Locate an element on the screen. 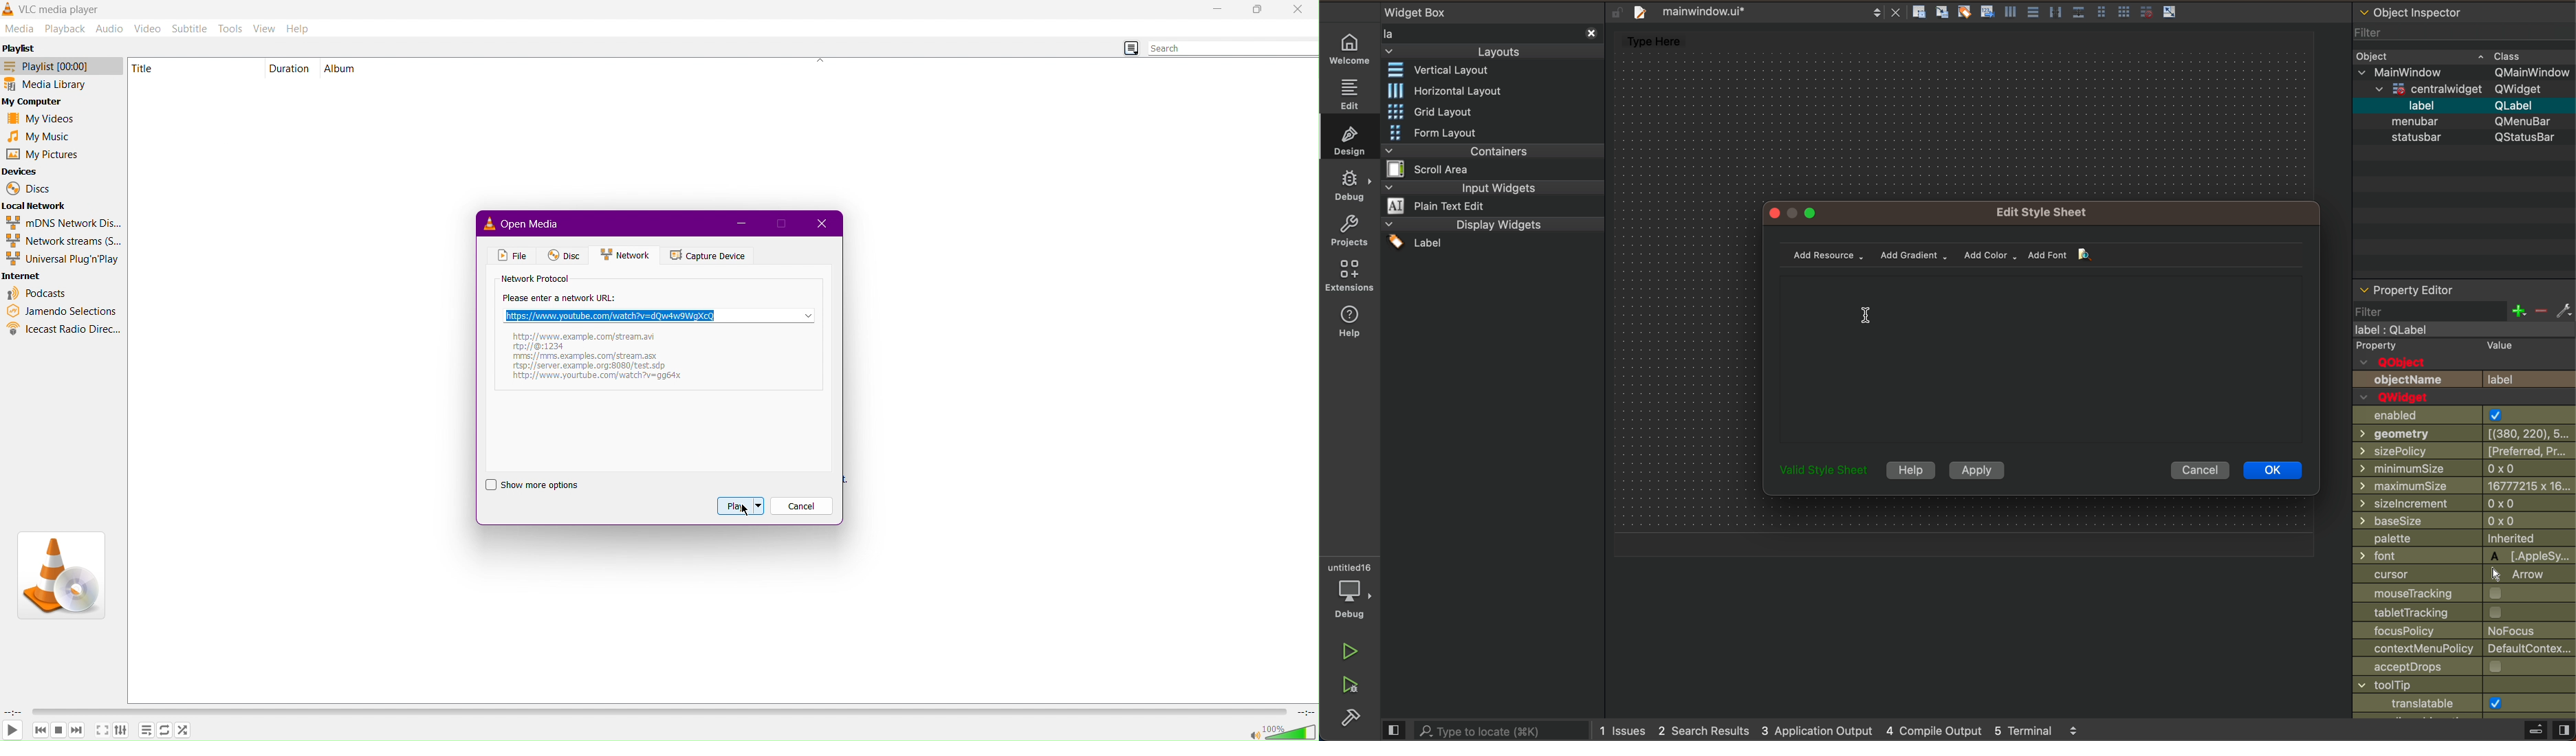  window title is located at coordinates (2454, 686).